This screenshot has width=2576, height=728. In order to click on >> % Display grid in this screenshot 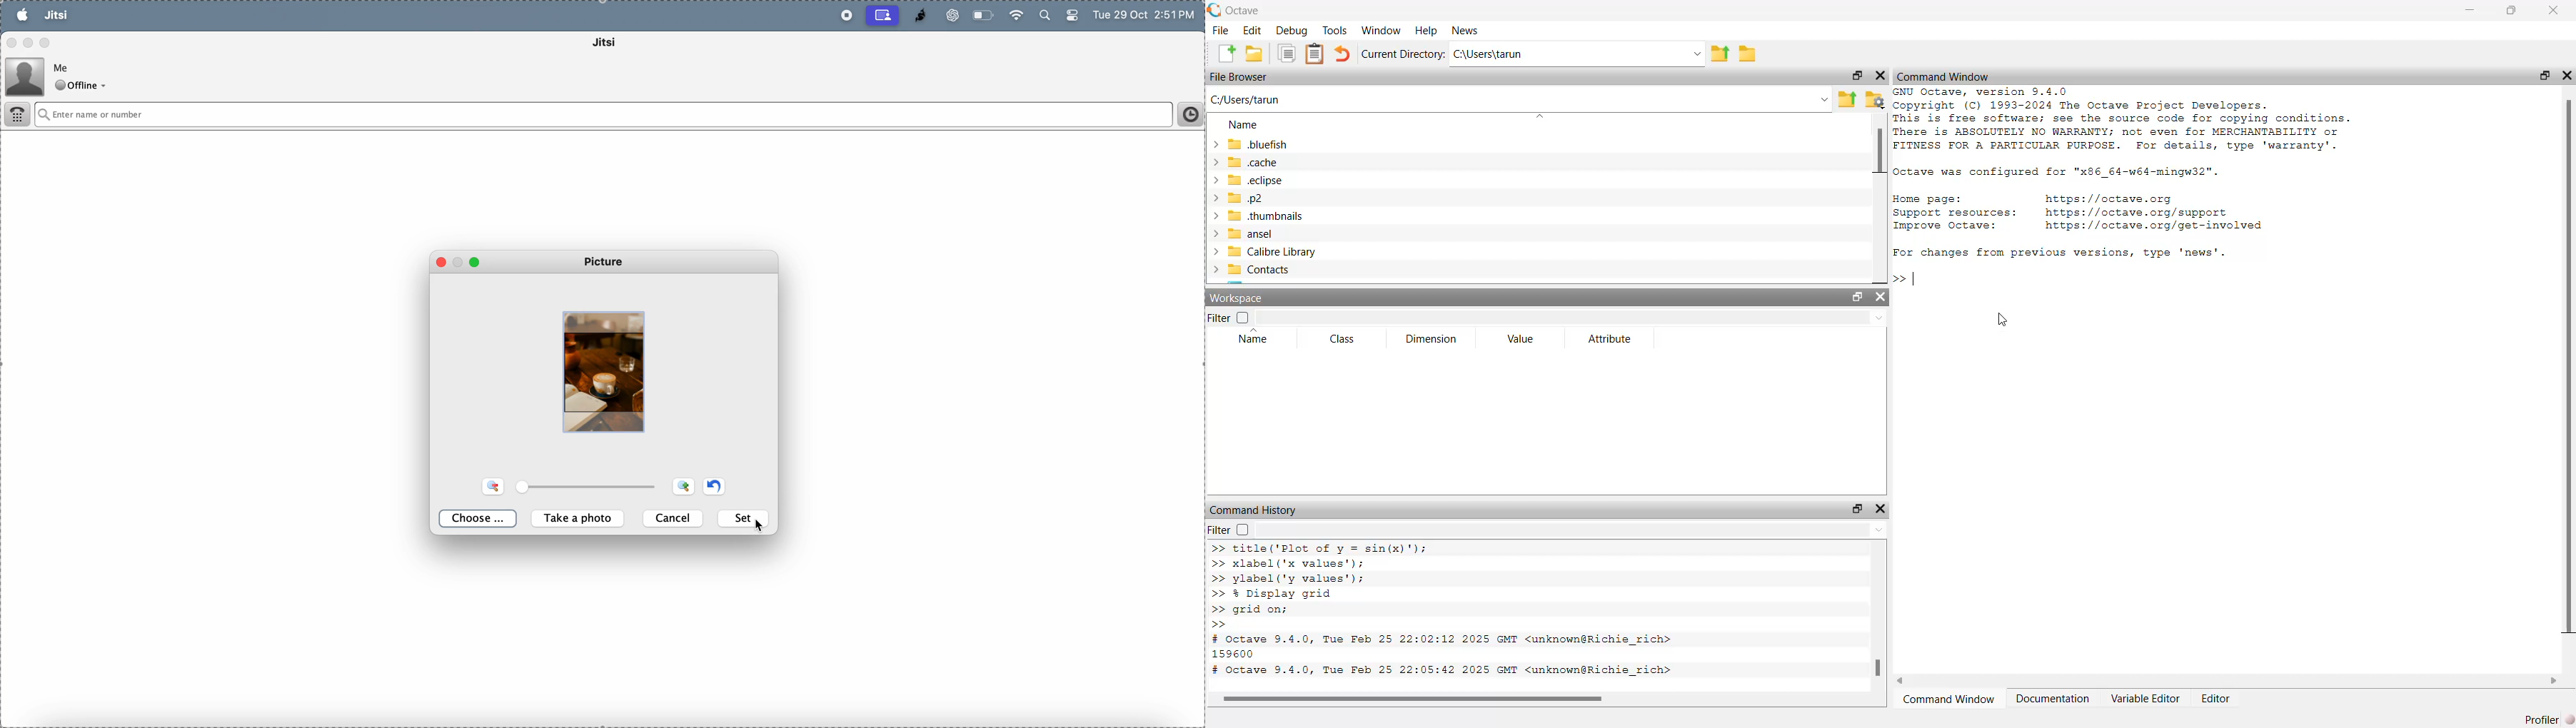, I will do `click(1273, 594)`.